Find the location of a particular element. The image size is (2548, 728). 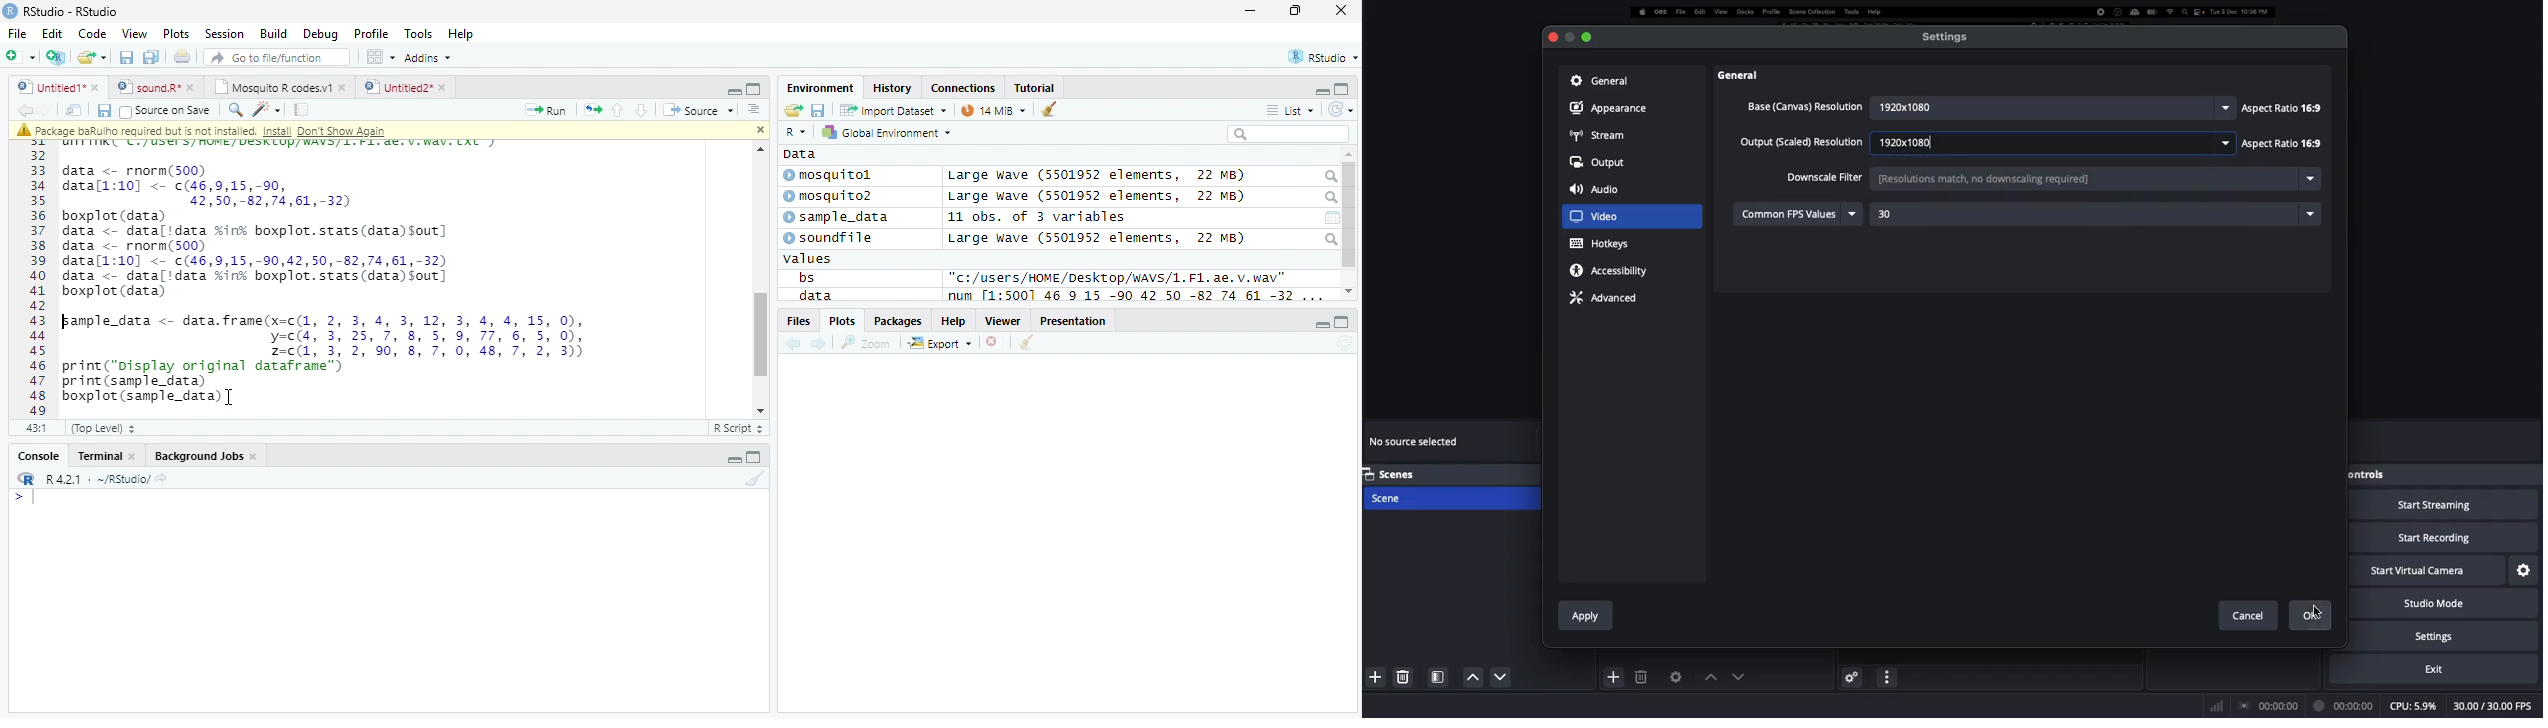

Add is located at coordinates (1373, 675).